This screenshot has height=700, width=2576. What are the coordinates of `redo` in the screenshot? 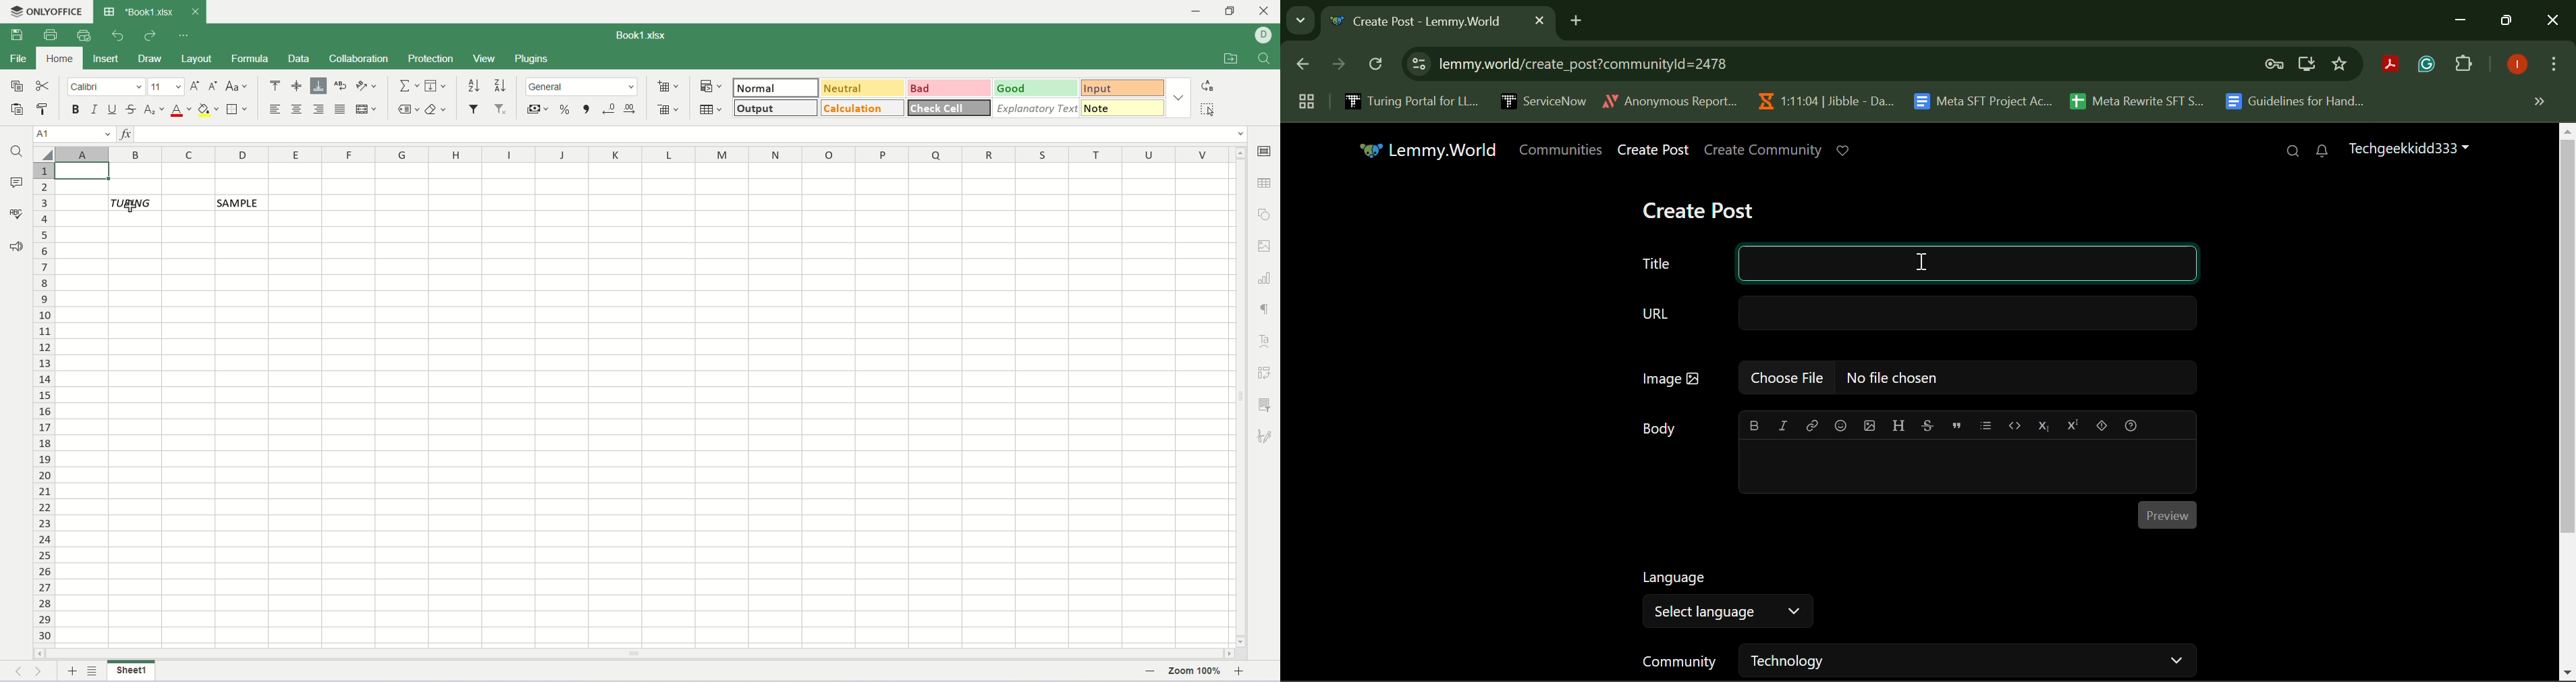 It's located at (149, 36).